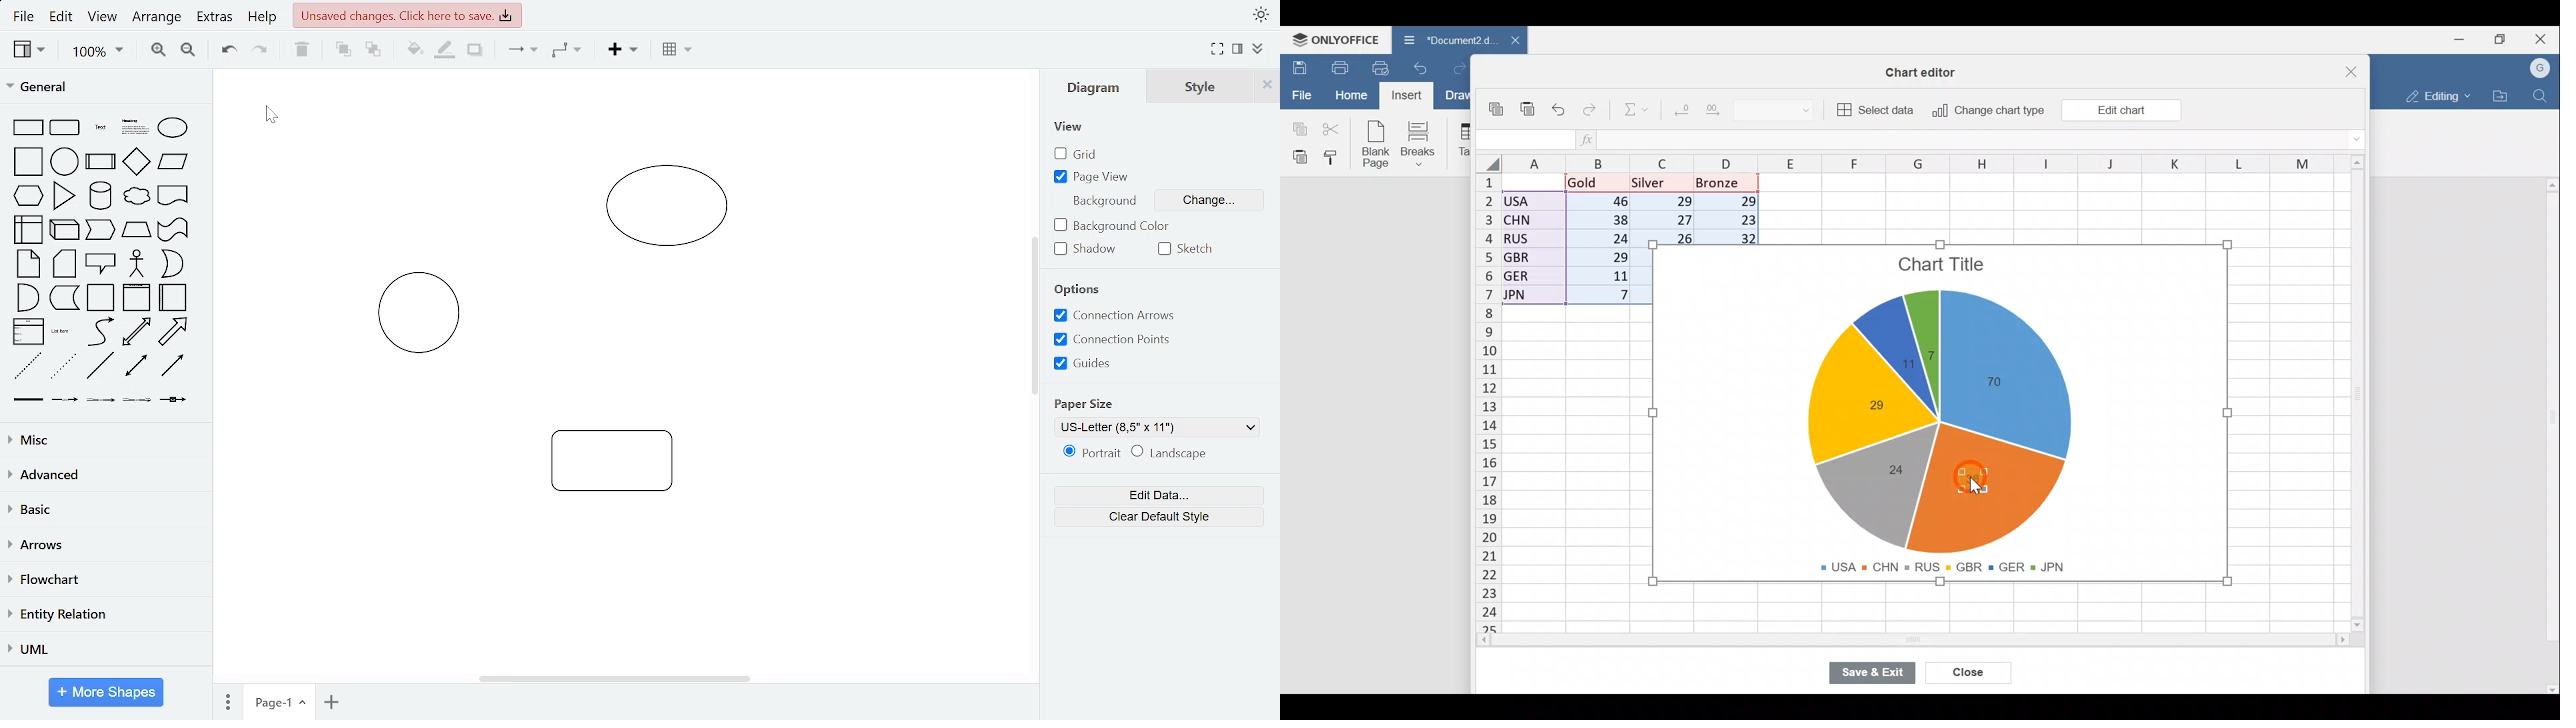 Image resolution: width=2576 pixels, height=728 pixels. What do you see at coordinates (62, 332) in the screenshot?
I see `list item` at bounding box center [62, 332].